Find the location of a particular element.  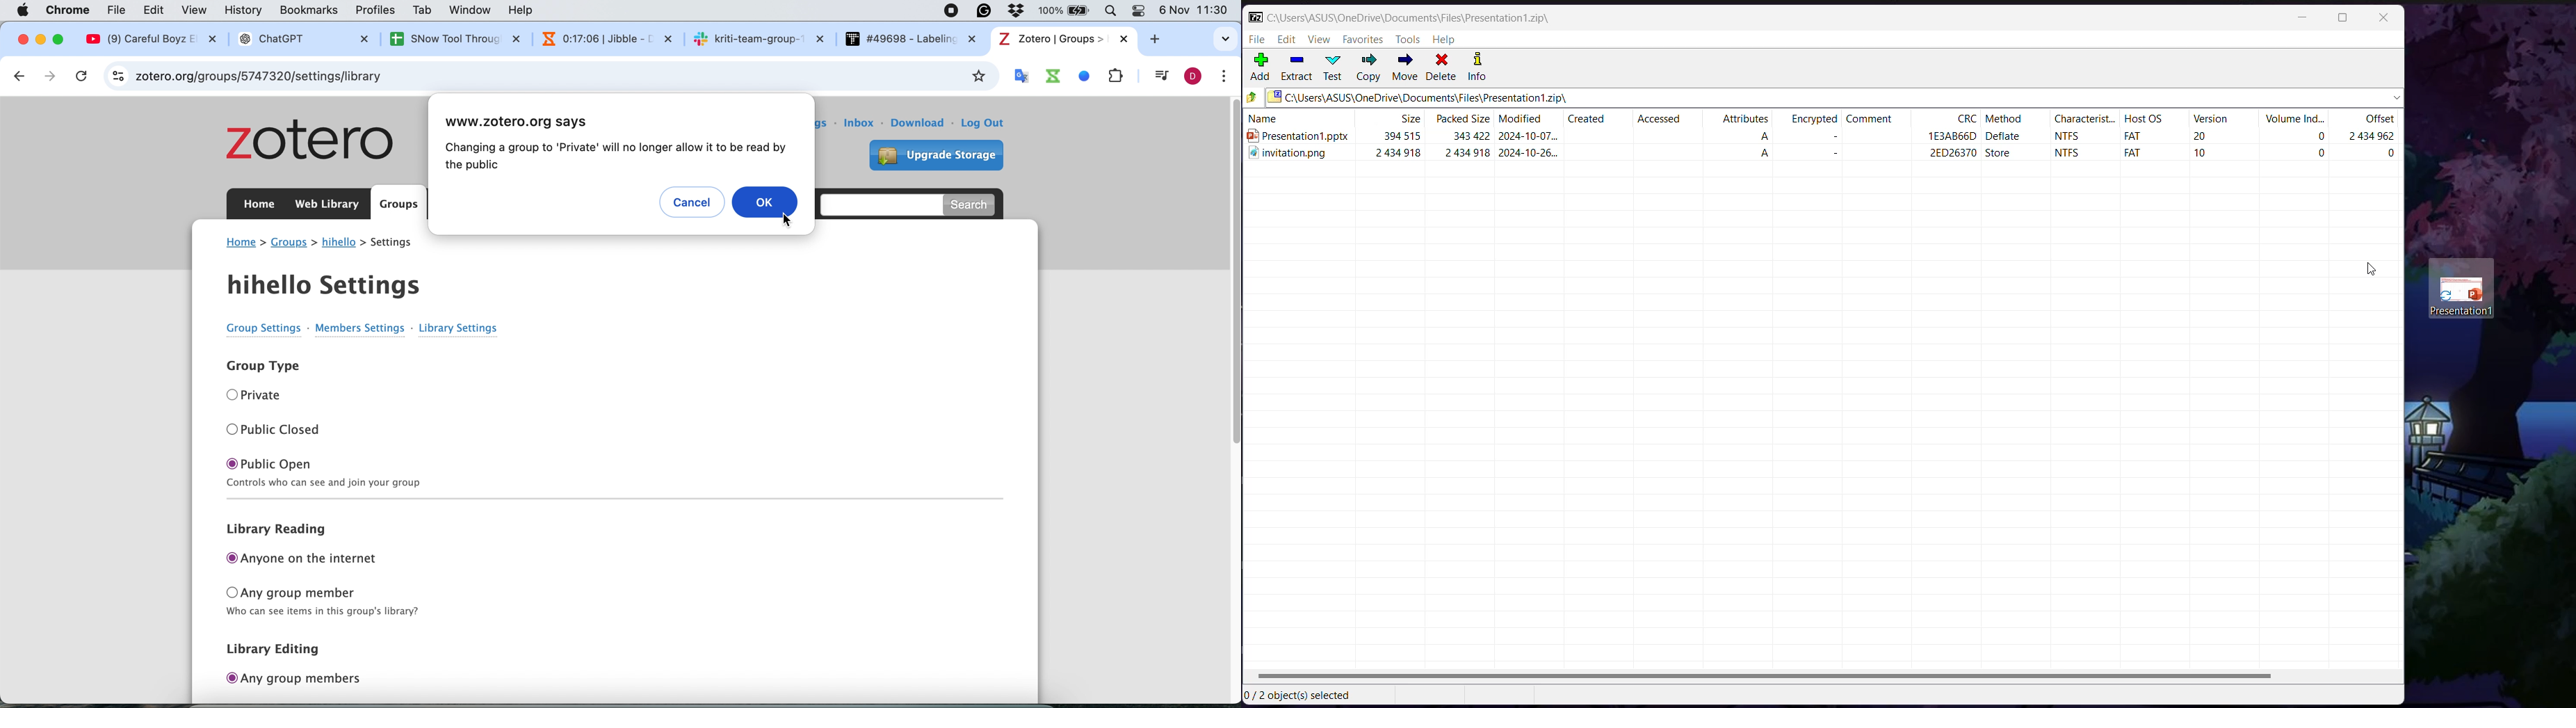

Created is located at coordinates (1585, 119).